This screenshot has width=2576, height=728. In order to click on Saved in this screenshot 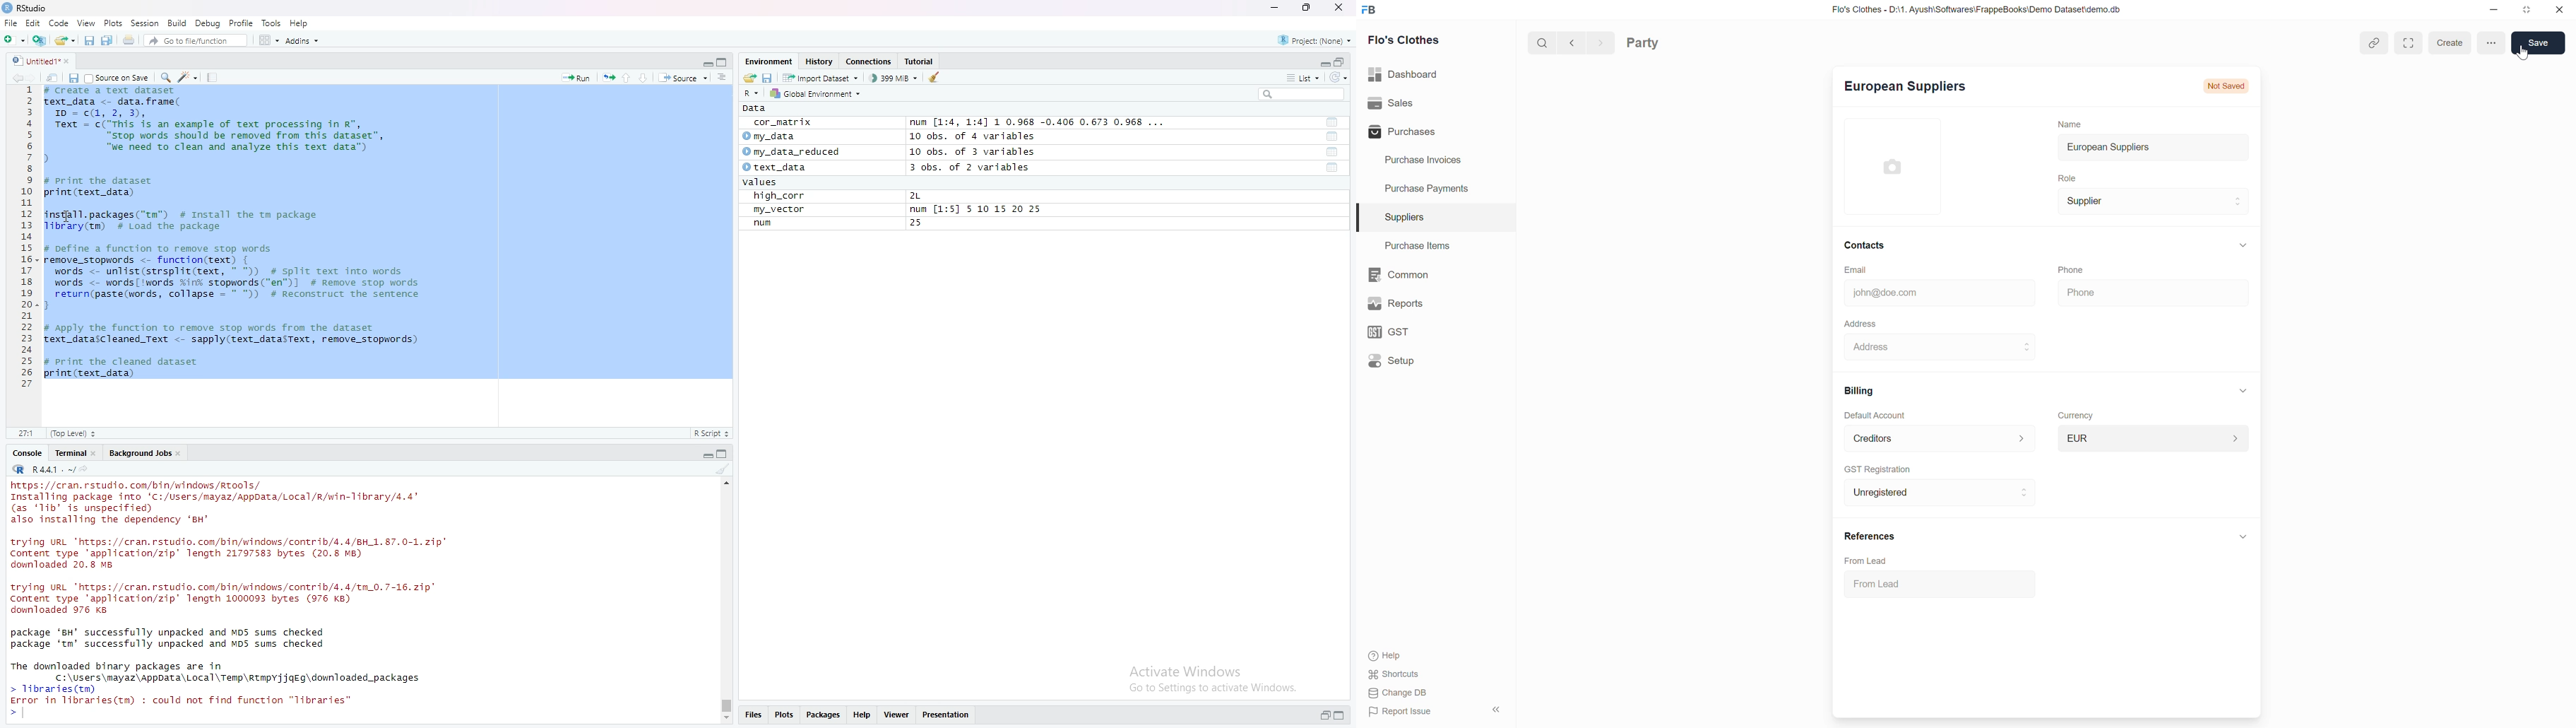, I will do `click(2238, 87)`.